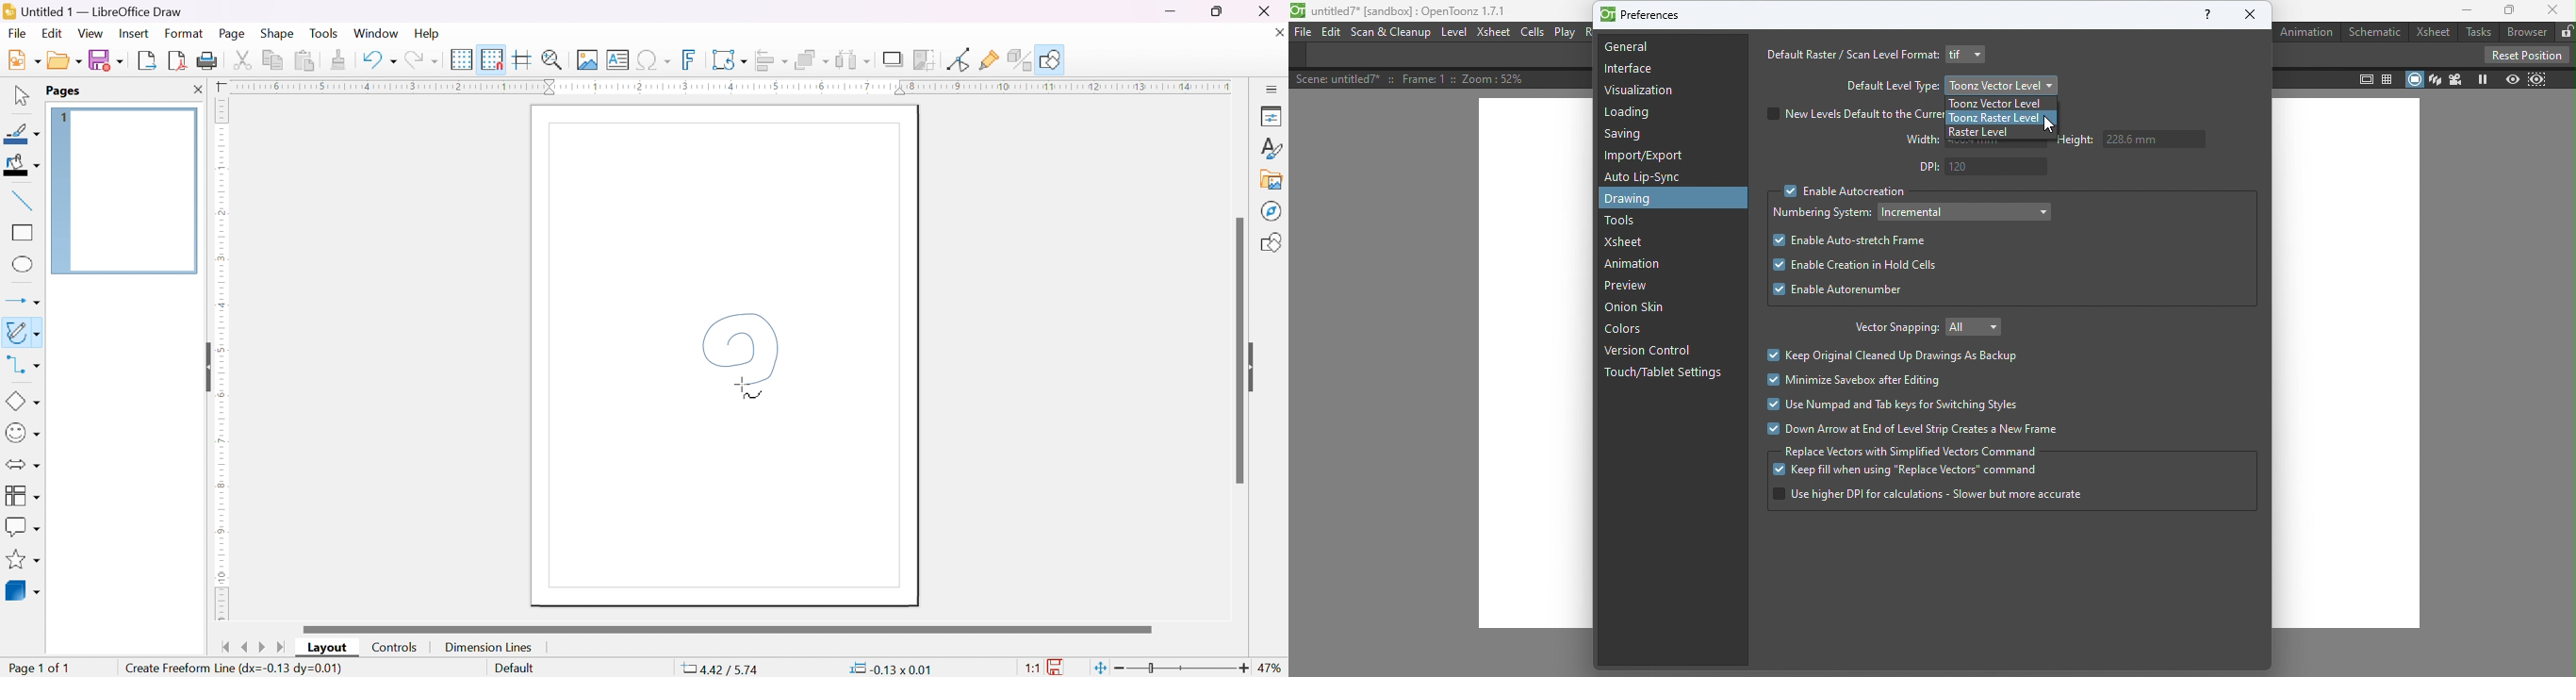  What do you see at coordinates (1018, 60) in the screenshot?
I see `toggle extrusion` at bounding box center [1018, 60].